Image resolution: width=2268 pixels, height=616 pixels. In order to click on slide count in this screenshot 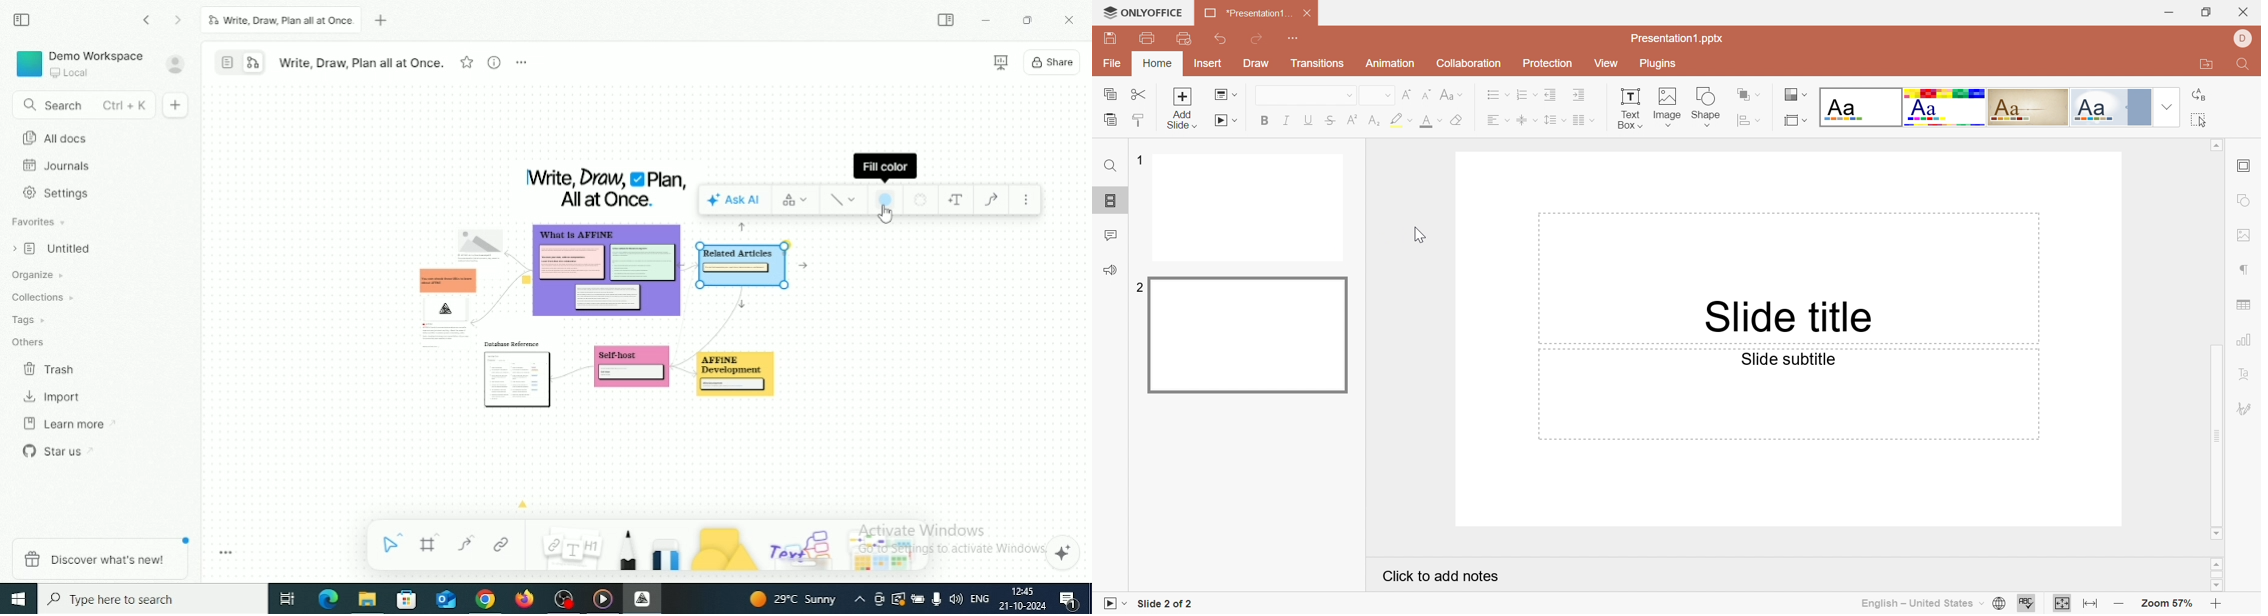, I will do `click(1166, 602)`.